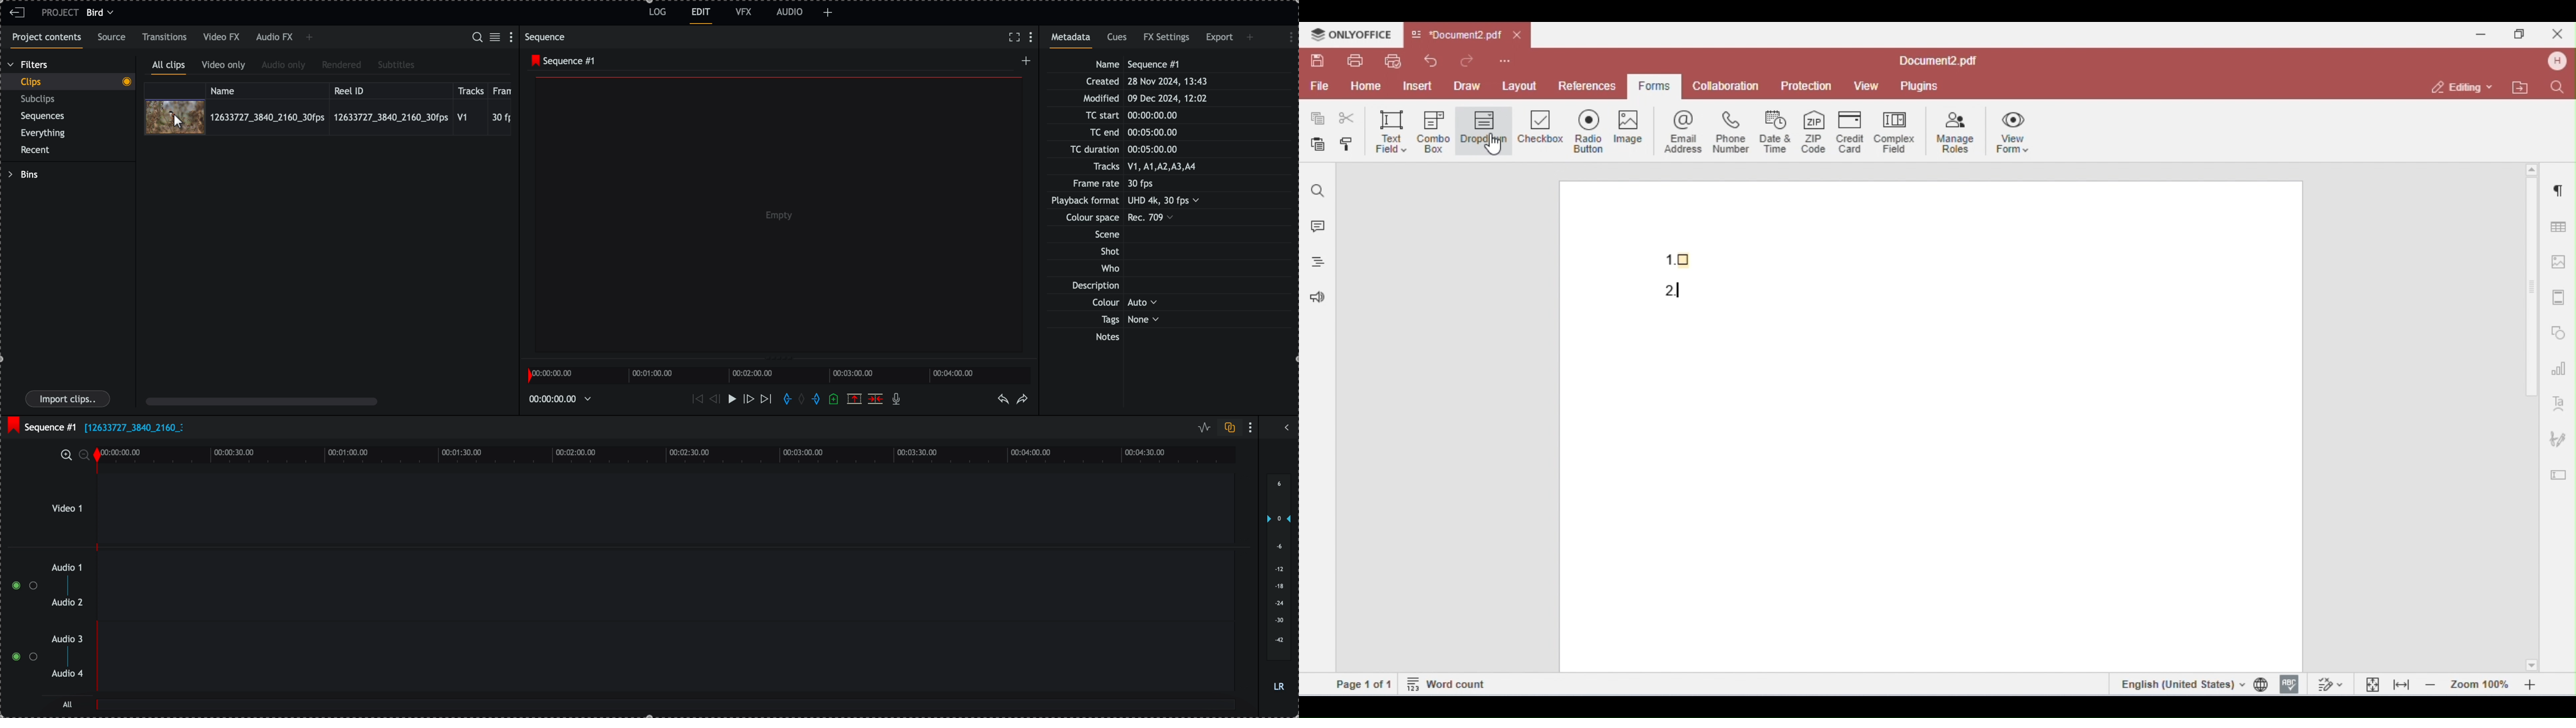 The image size is (2576, 728). Describe the element at coordinates (274, 38) in the screenshot. I see `audio FX` at that location.